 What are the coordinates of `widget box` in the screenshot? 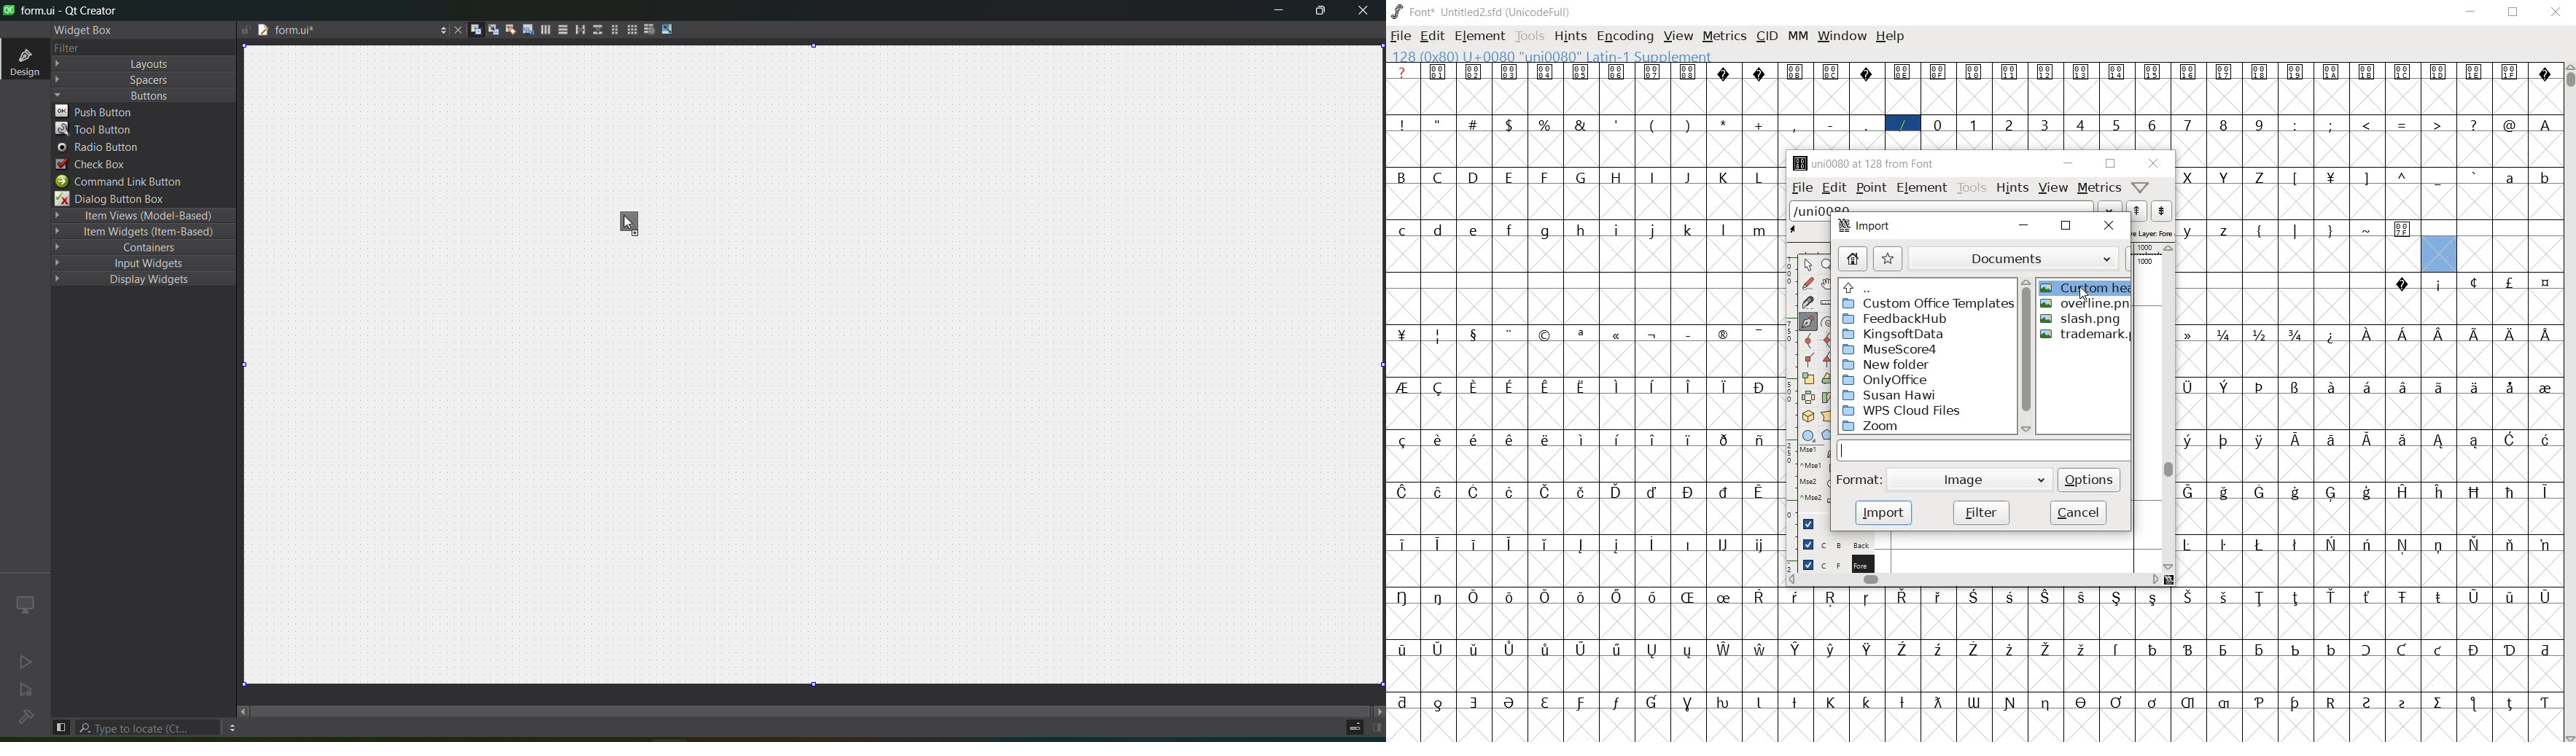 It's located at (87, 32).